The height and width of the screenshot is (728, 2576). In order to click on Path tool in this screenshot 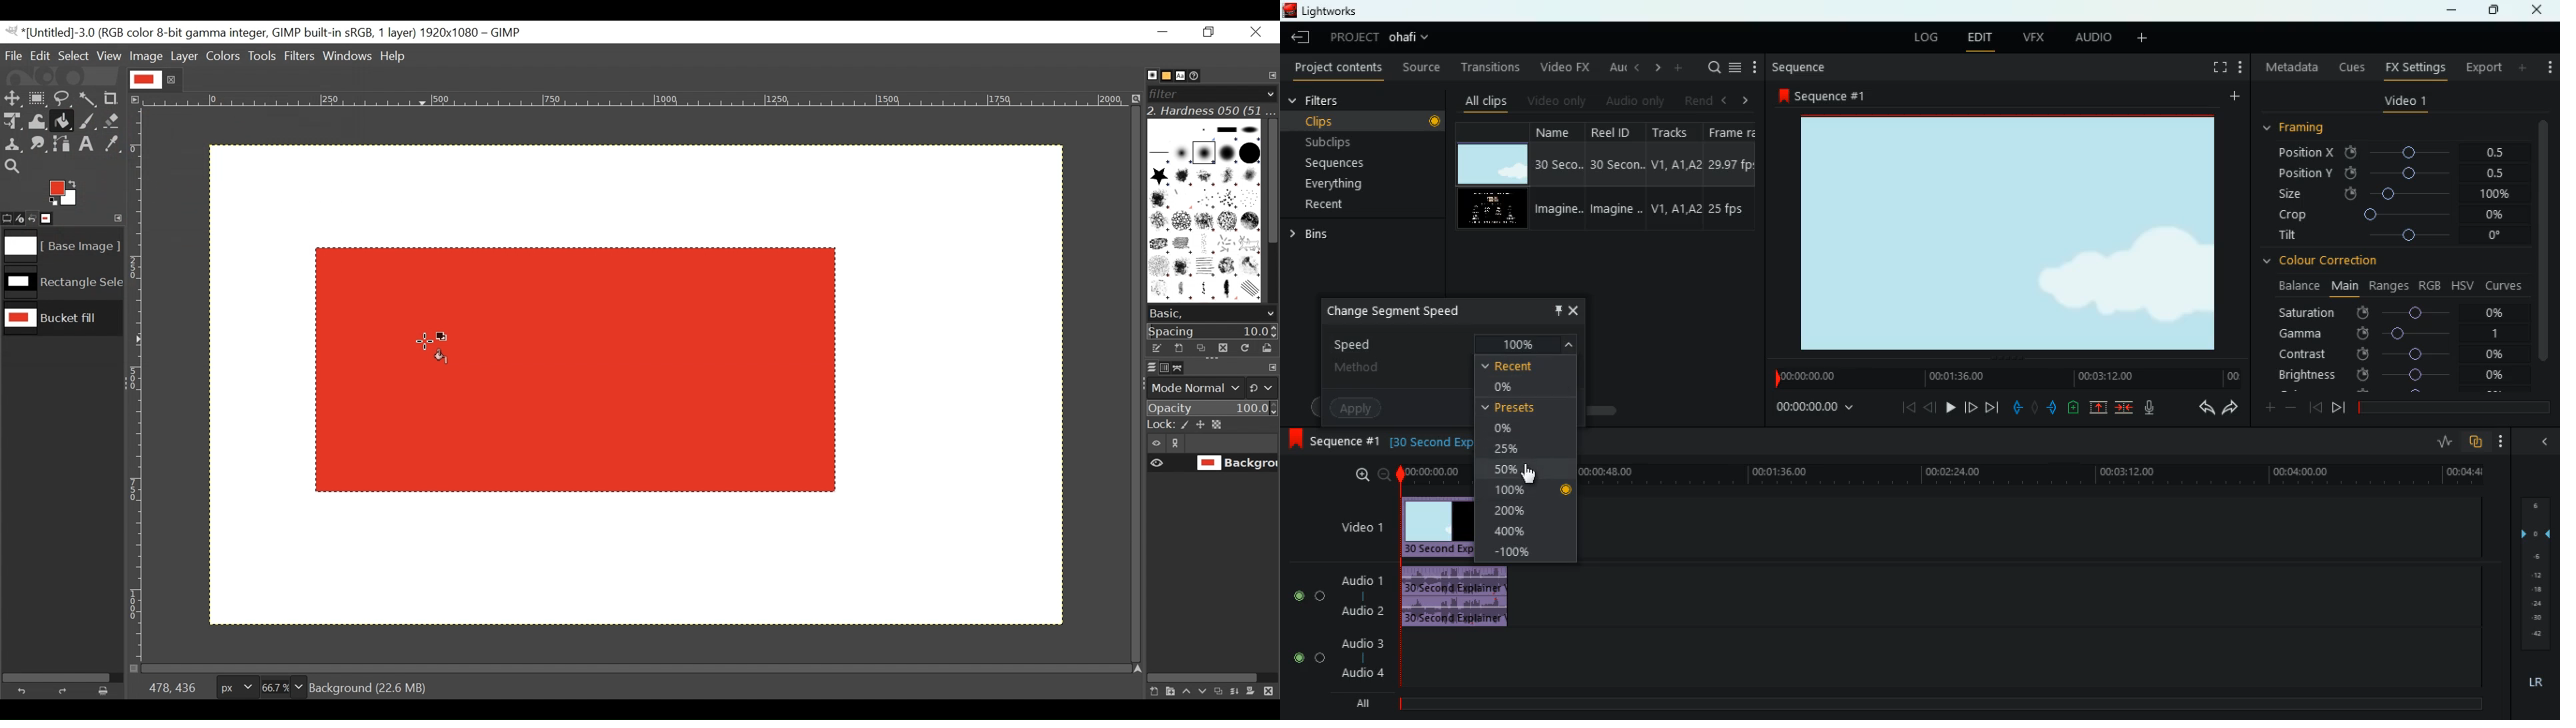, I will do `click(63, 144)`.